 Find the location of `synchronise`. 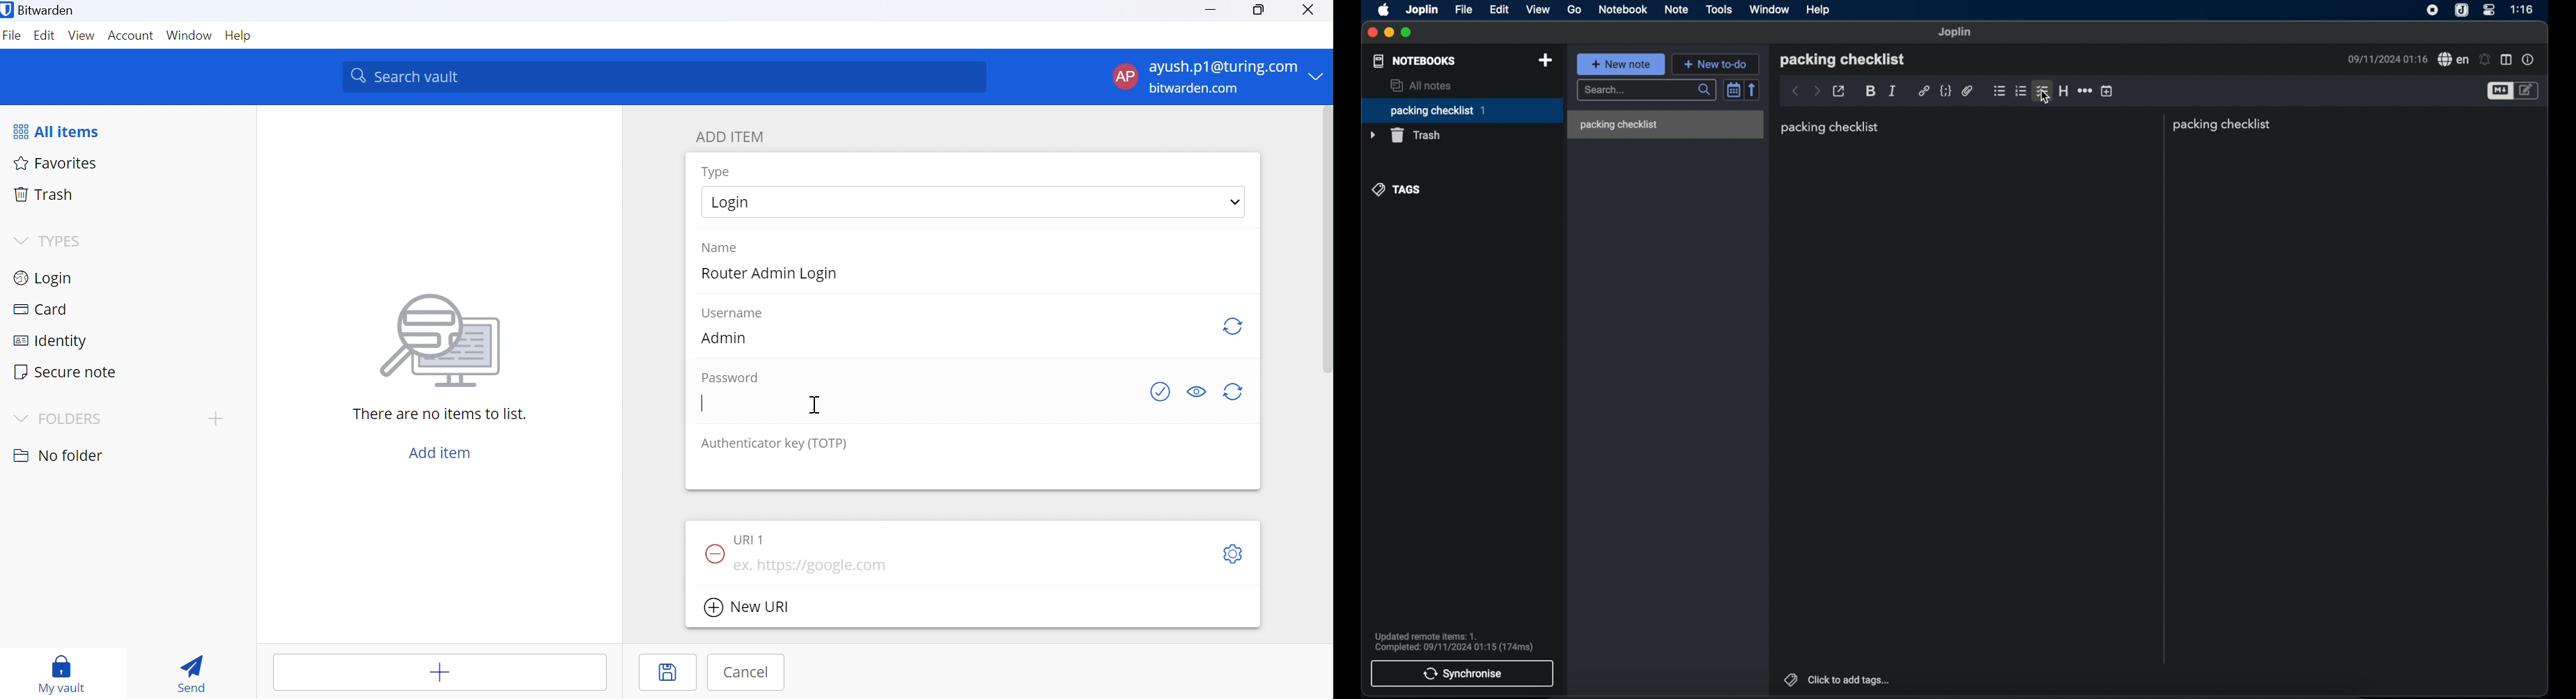

synchronise is located at coordinates (1461, 674).